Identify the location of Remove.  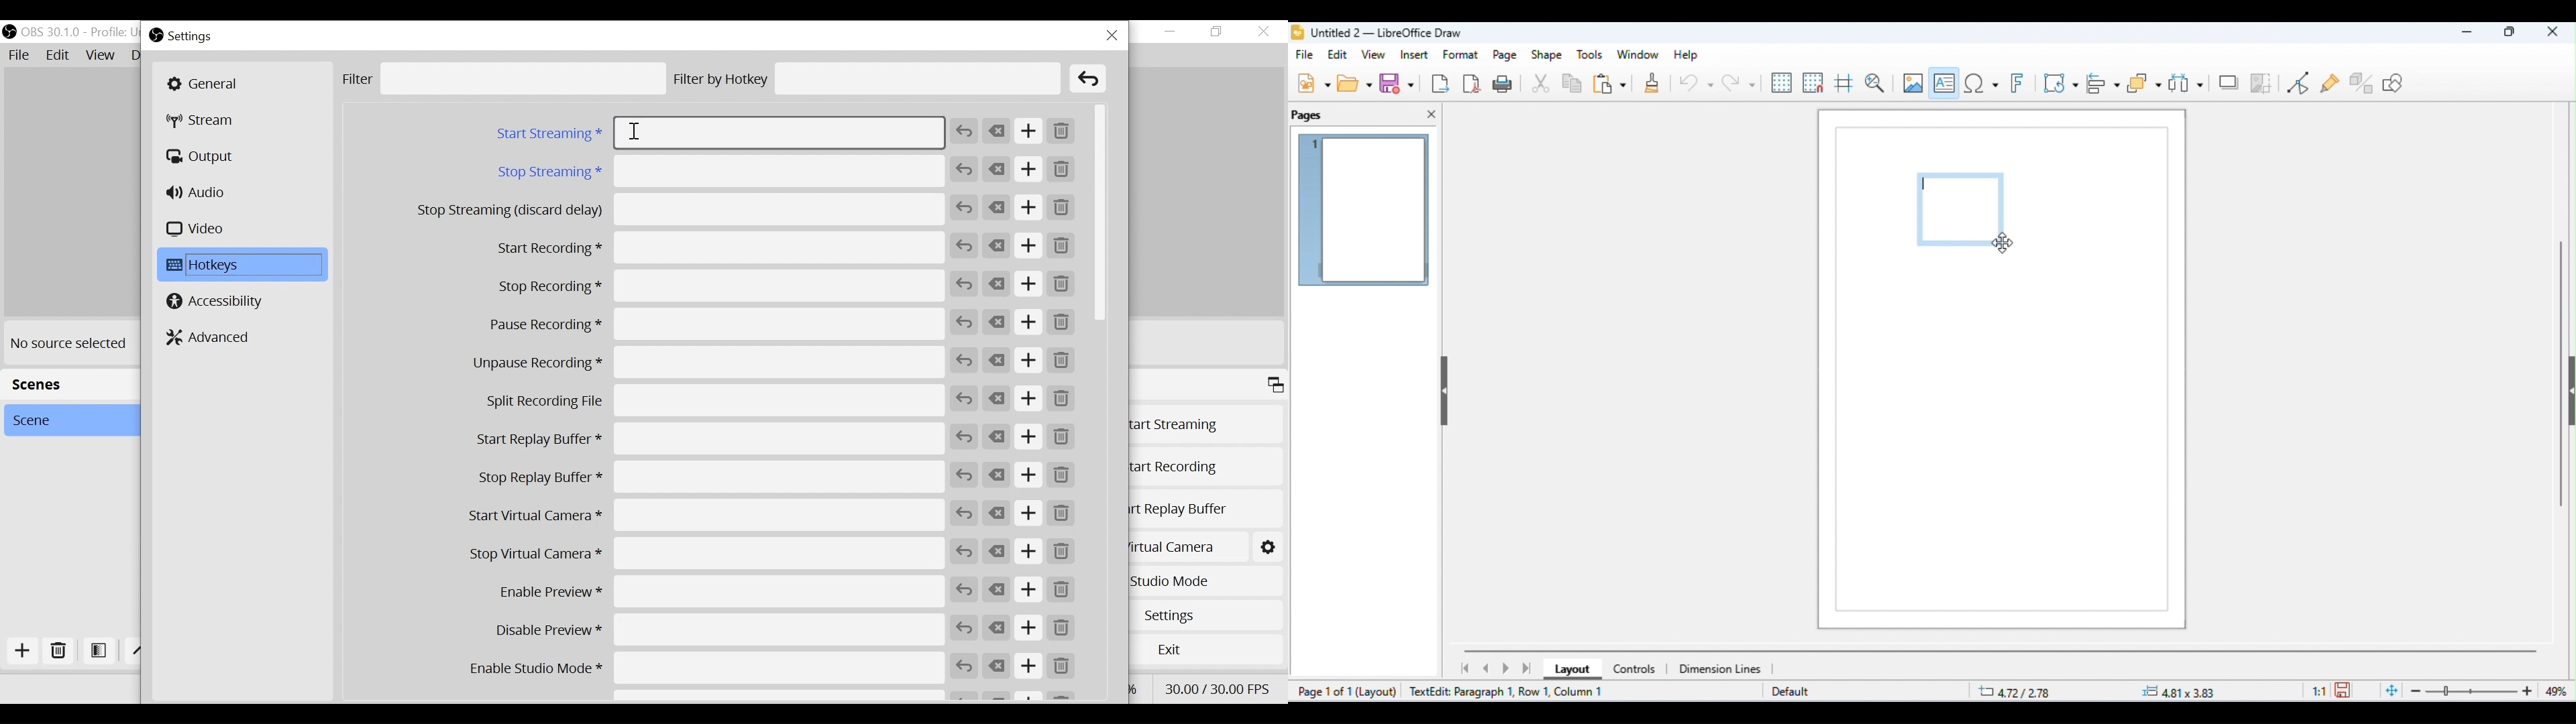
(1062, 477).